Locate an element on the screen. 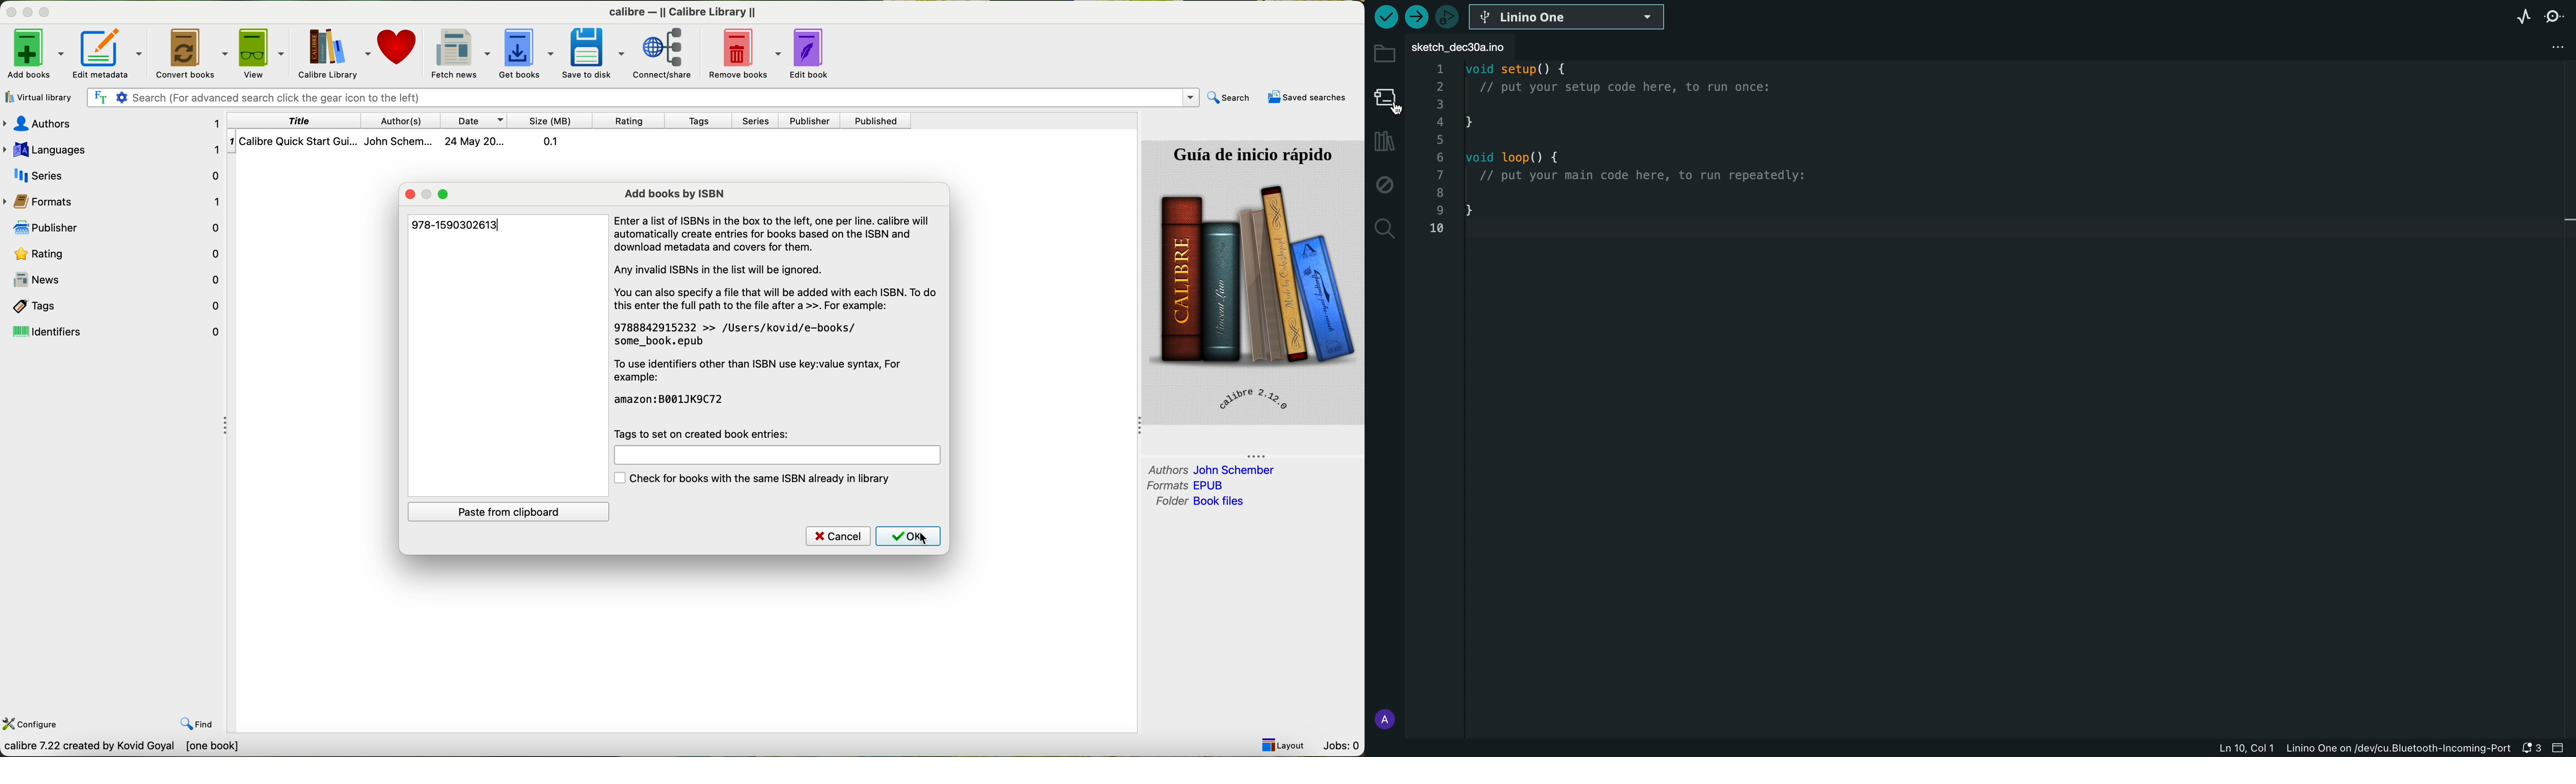  size is located at coordinates (553, 120).